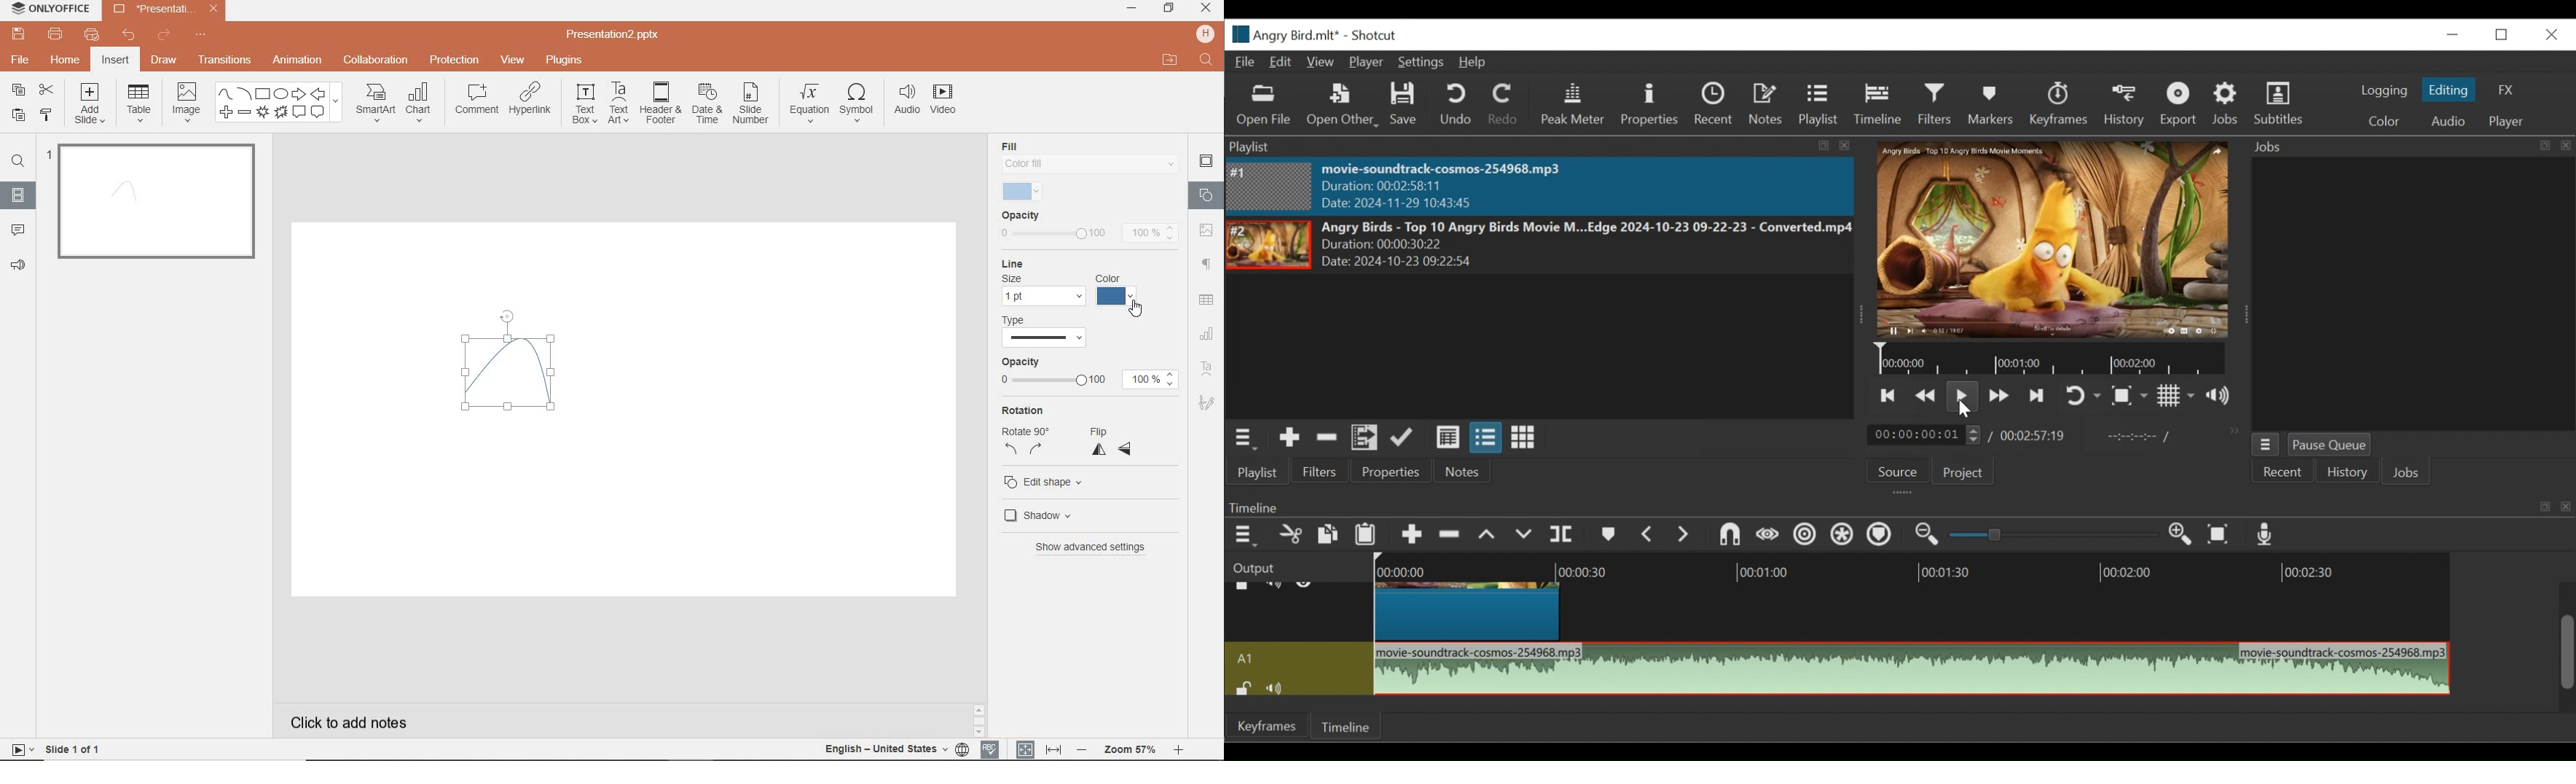 The height and width of the screenshot is (784, 2576). I want to click on History, so click(2346, 472).